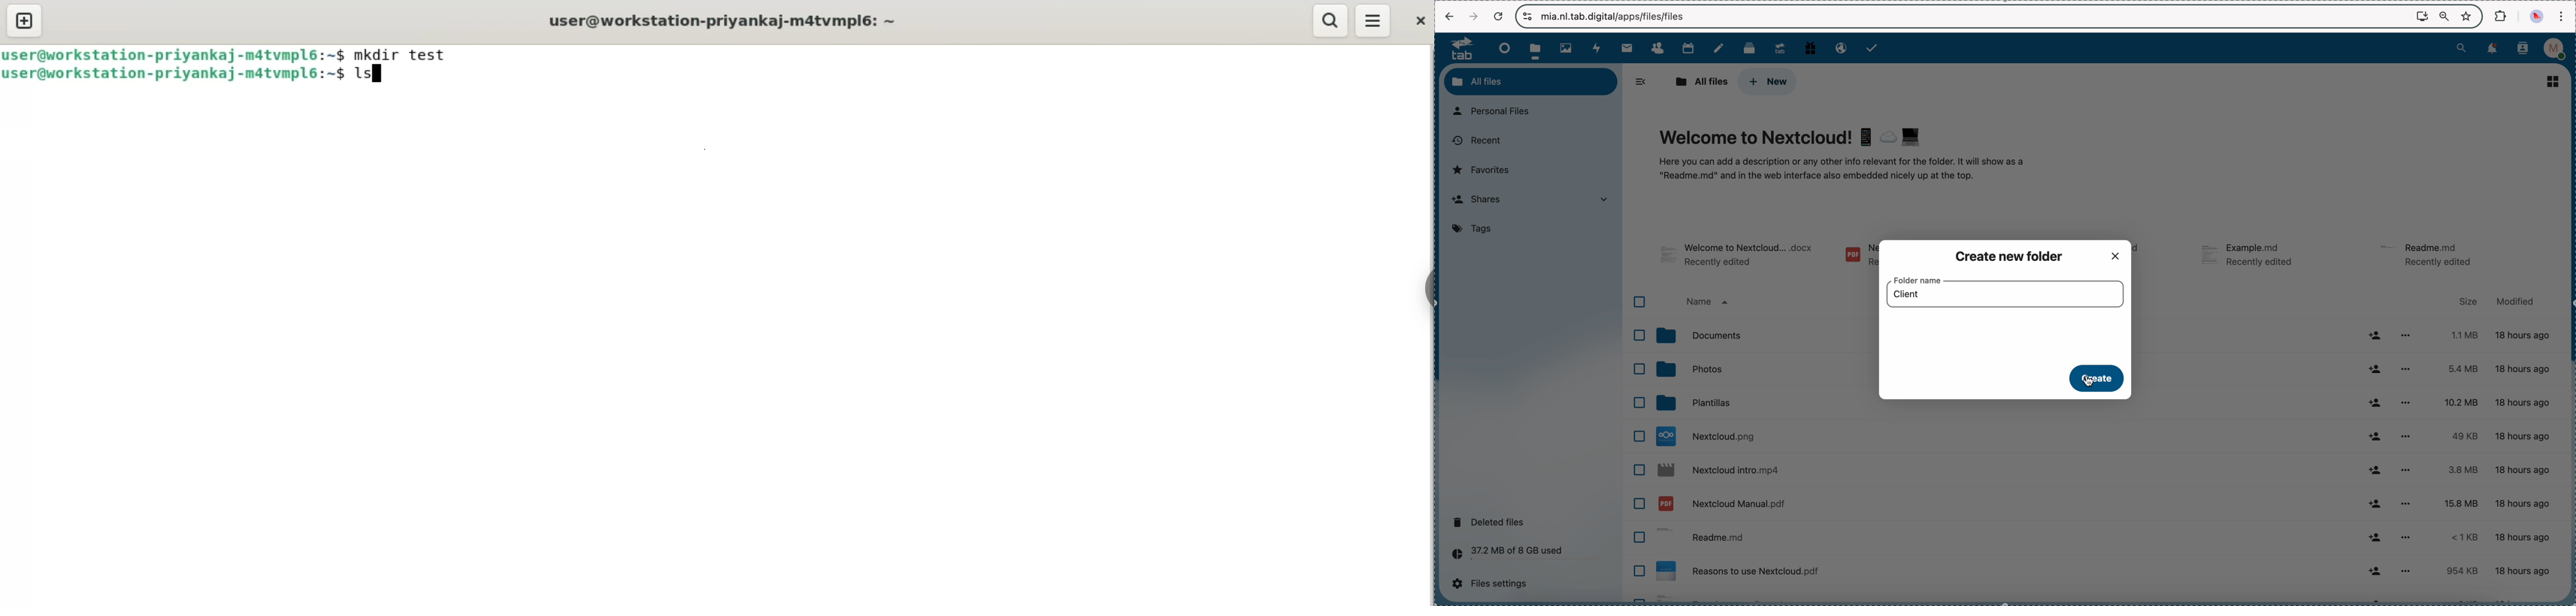 This screenshot has width=2576, height=616. What do you see at coordinates (1538, 48) in the screenshot?
I see `click on files` at bounding box center [1538, 48].